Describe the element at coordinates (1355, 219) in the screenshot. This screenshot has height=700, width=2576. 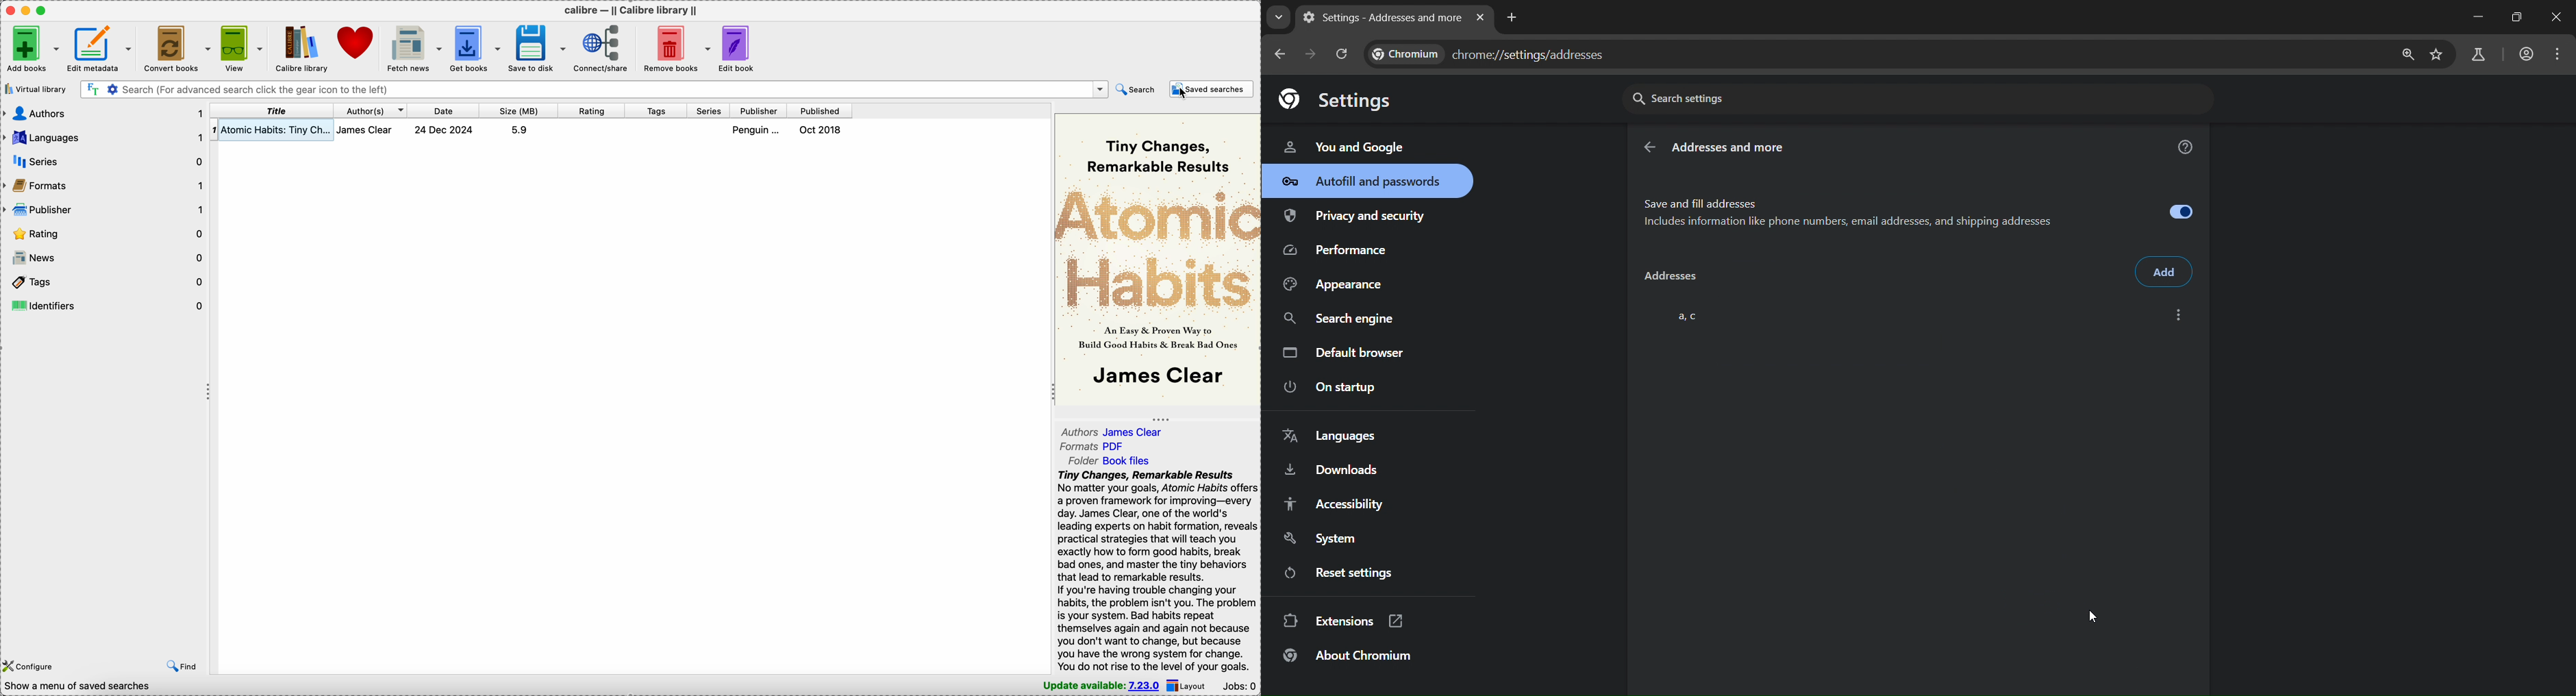
I see `privacy & security` at that location.